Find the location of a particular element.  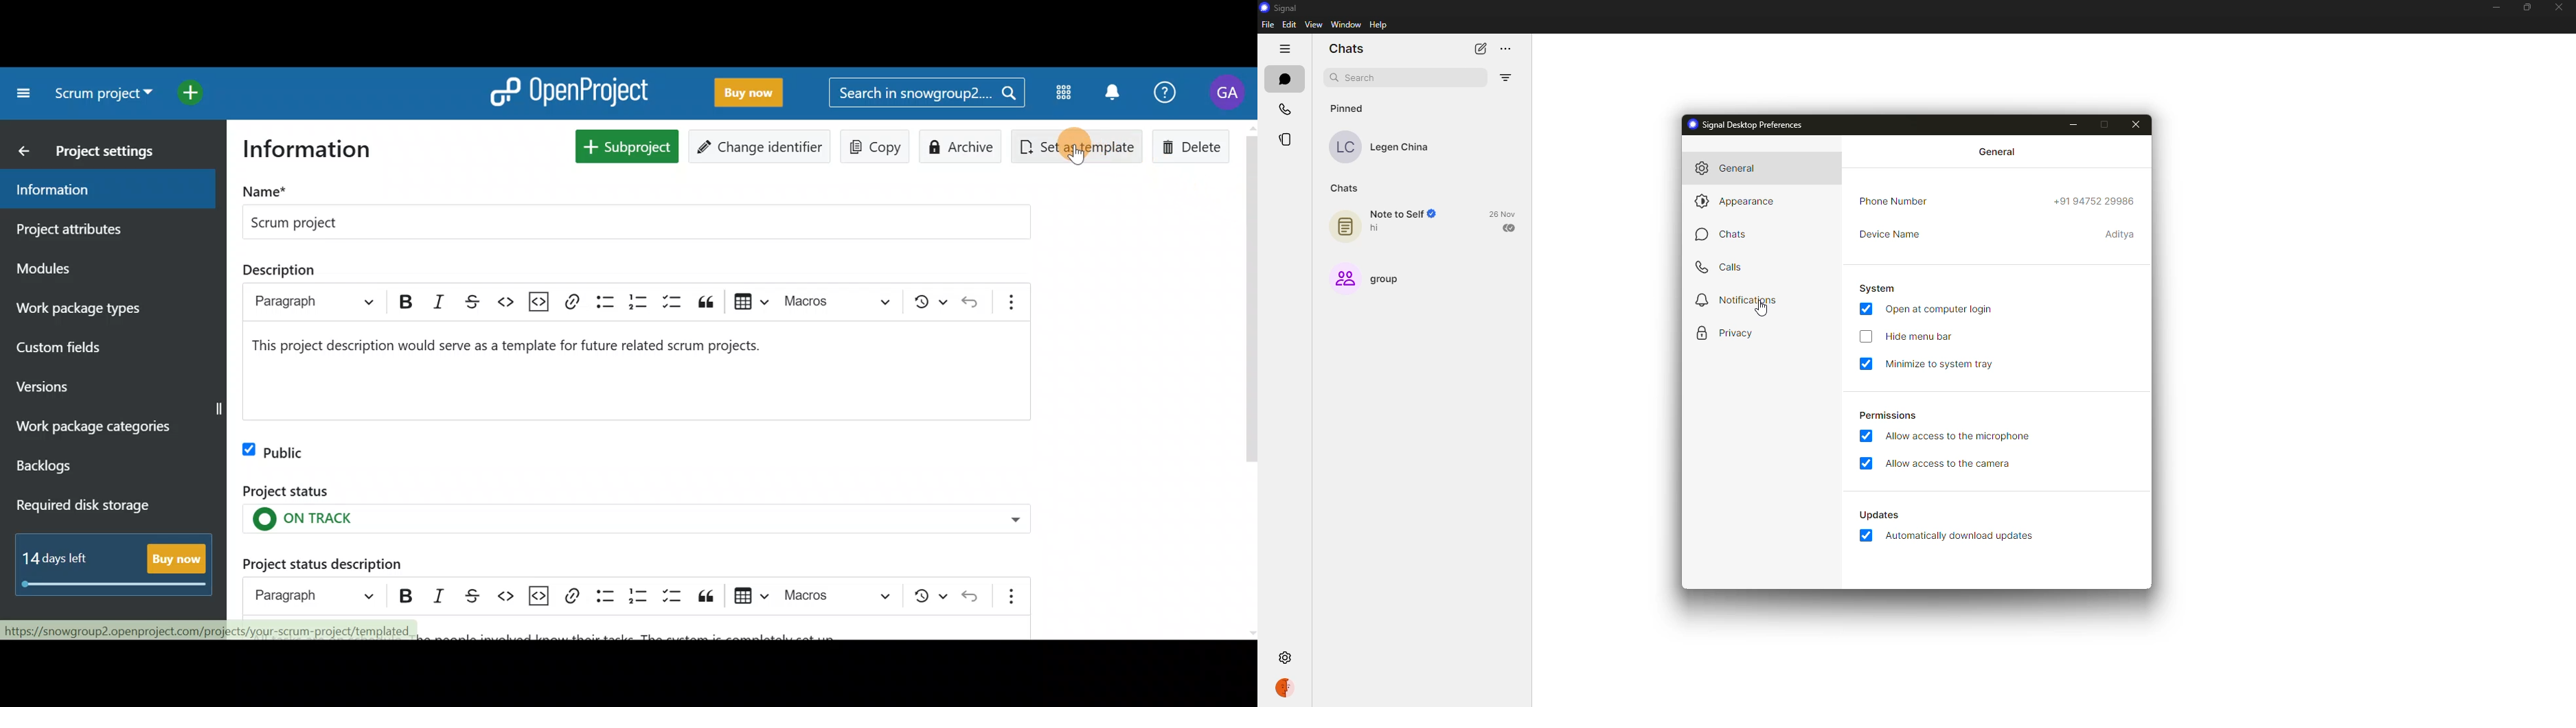

Information is located at coordinates (102, 189).